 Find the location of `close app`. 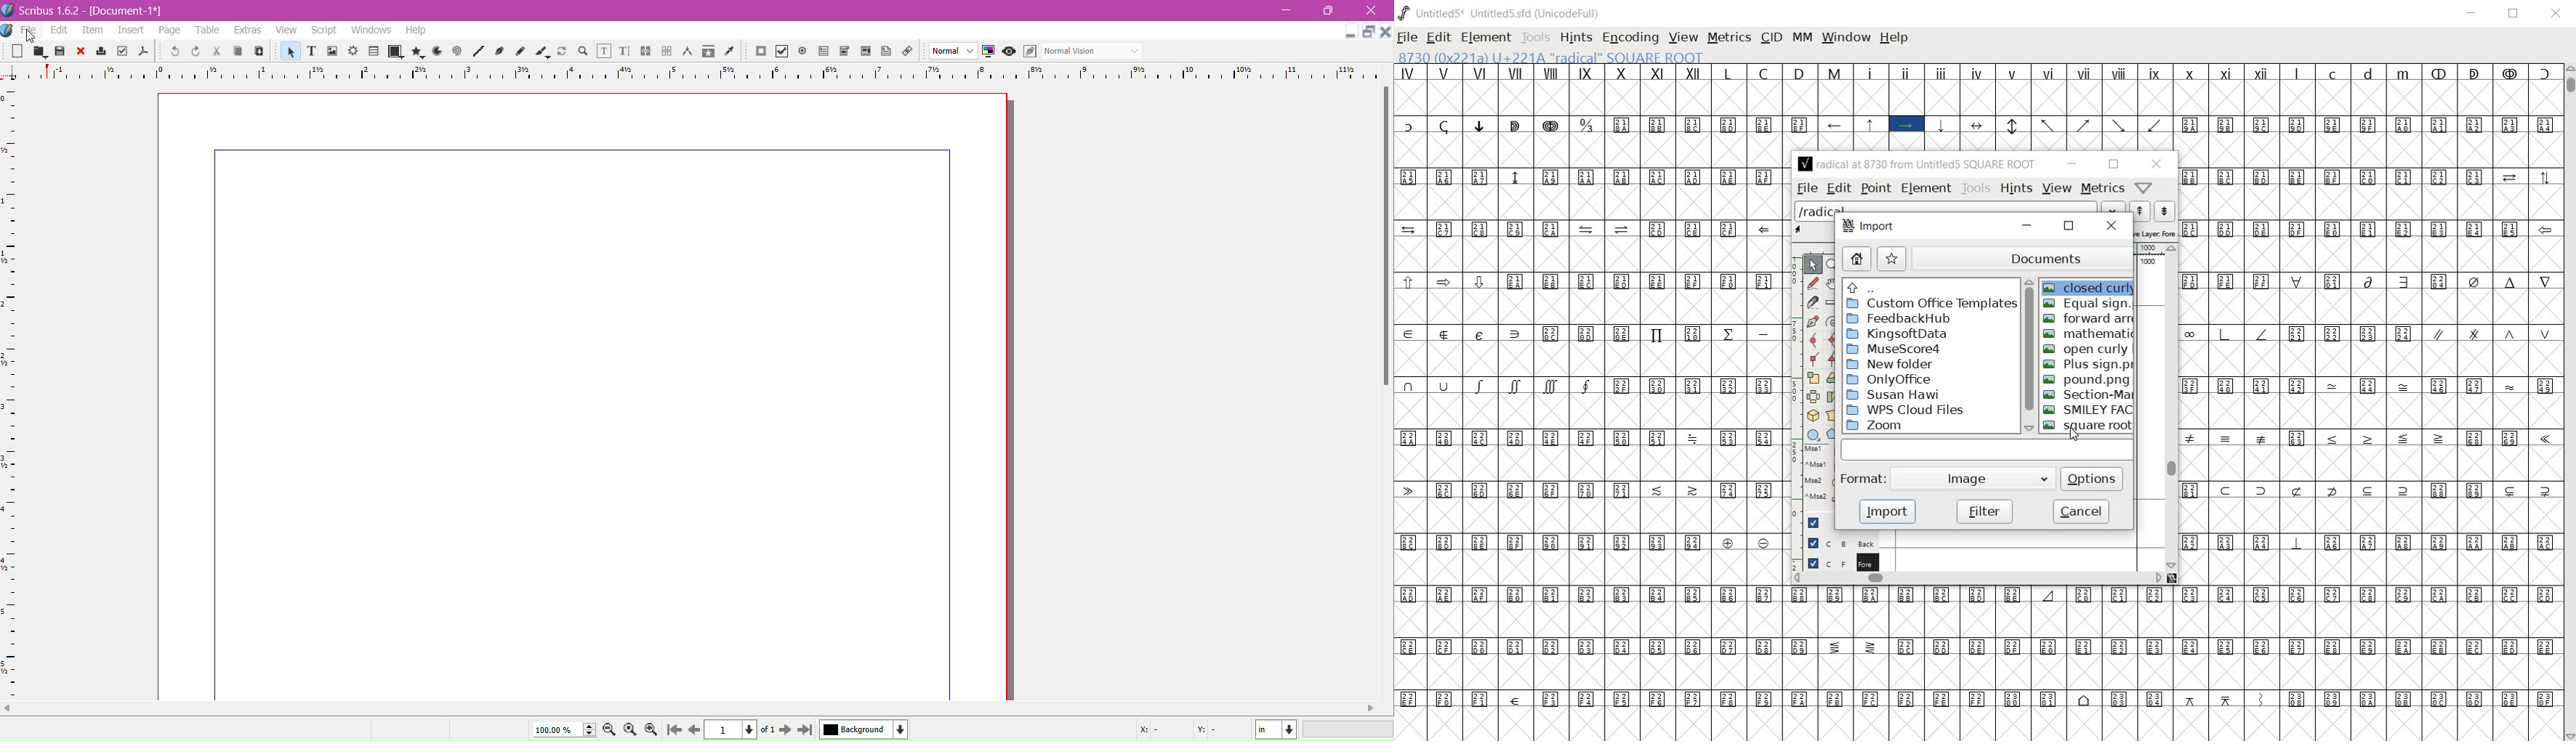

close app is located at coordinates (1375, 9).